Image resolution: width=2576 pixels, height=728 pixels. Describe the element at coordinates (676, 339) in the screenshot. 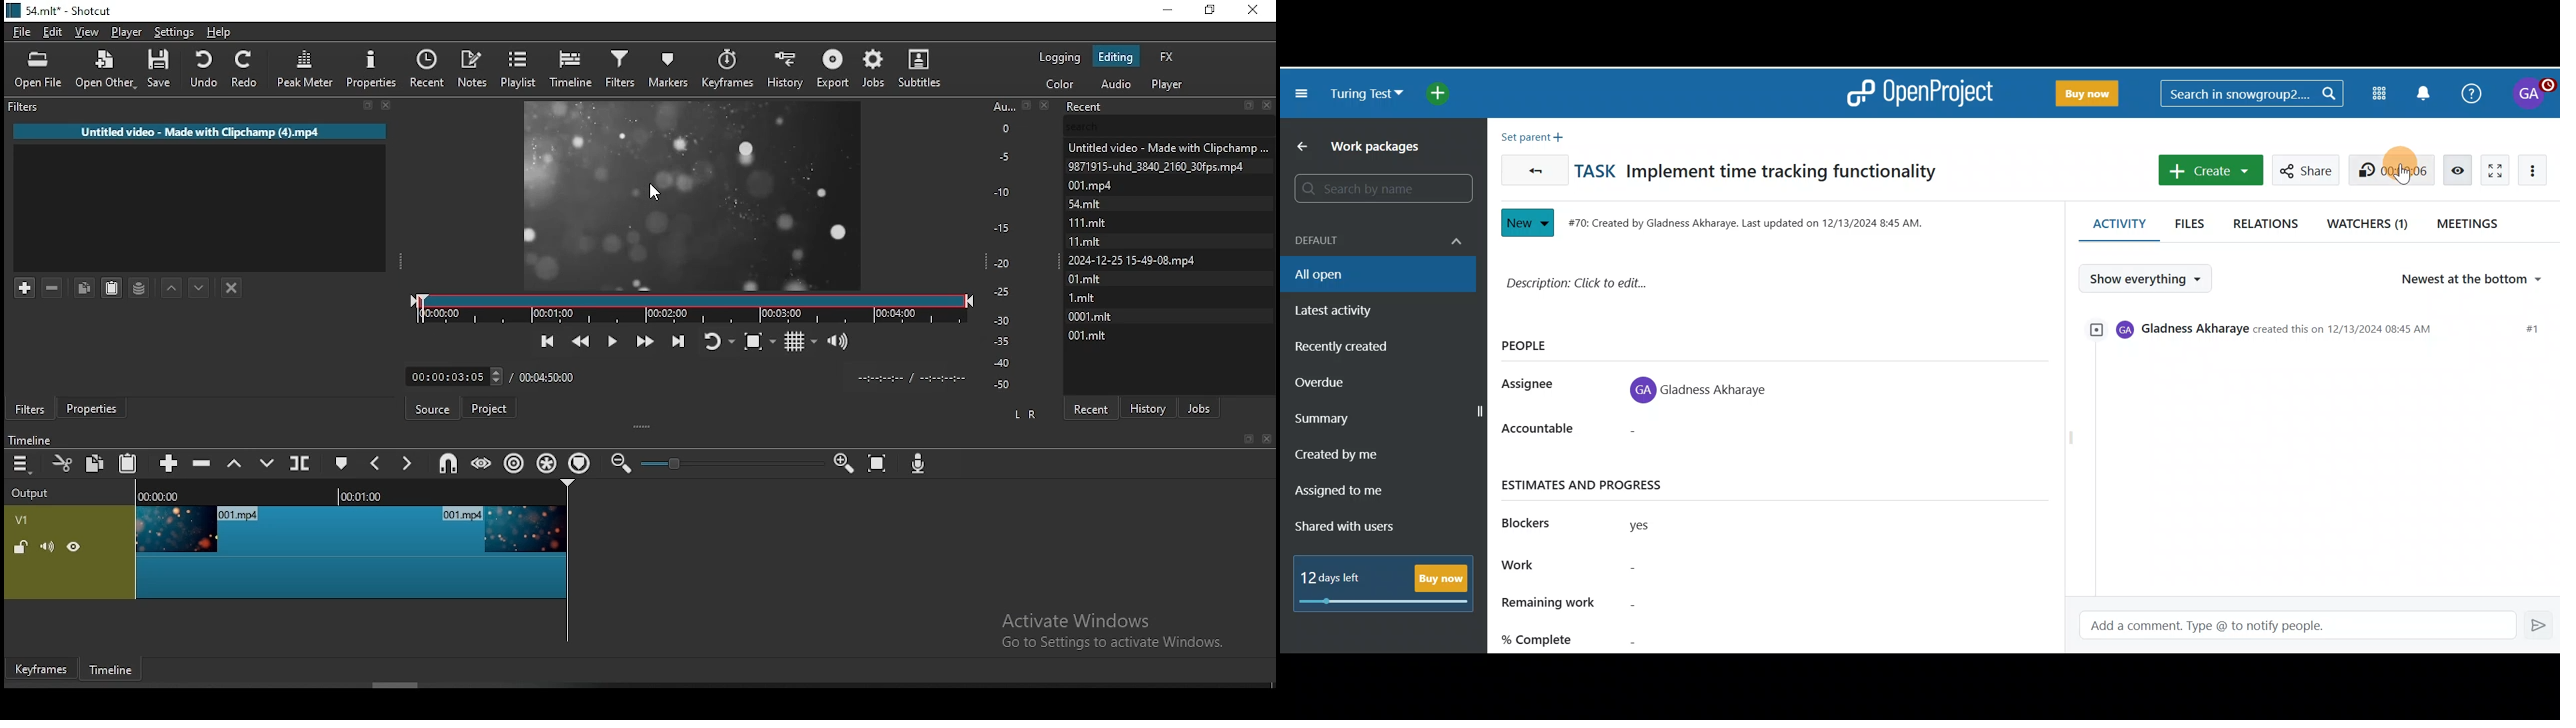

I see `skip to the next point` at that location.